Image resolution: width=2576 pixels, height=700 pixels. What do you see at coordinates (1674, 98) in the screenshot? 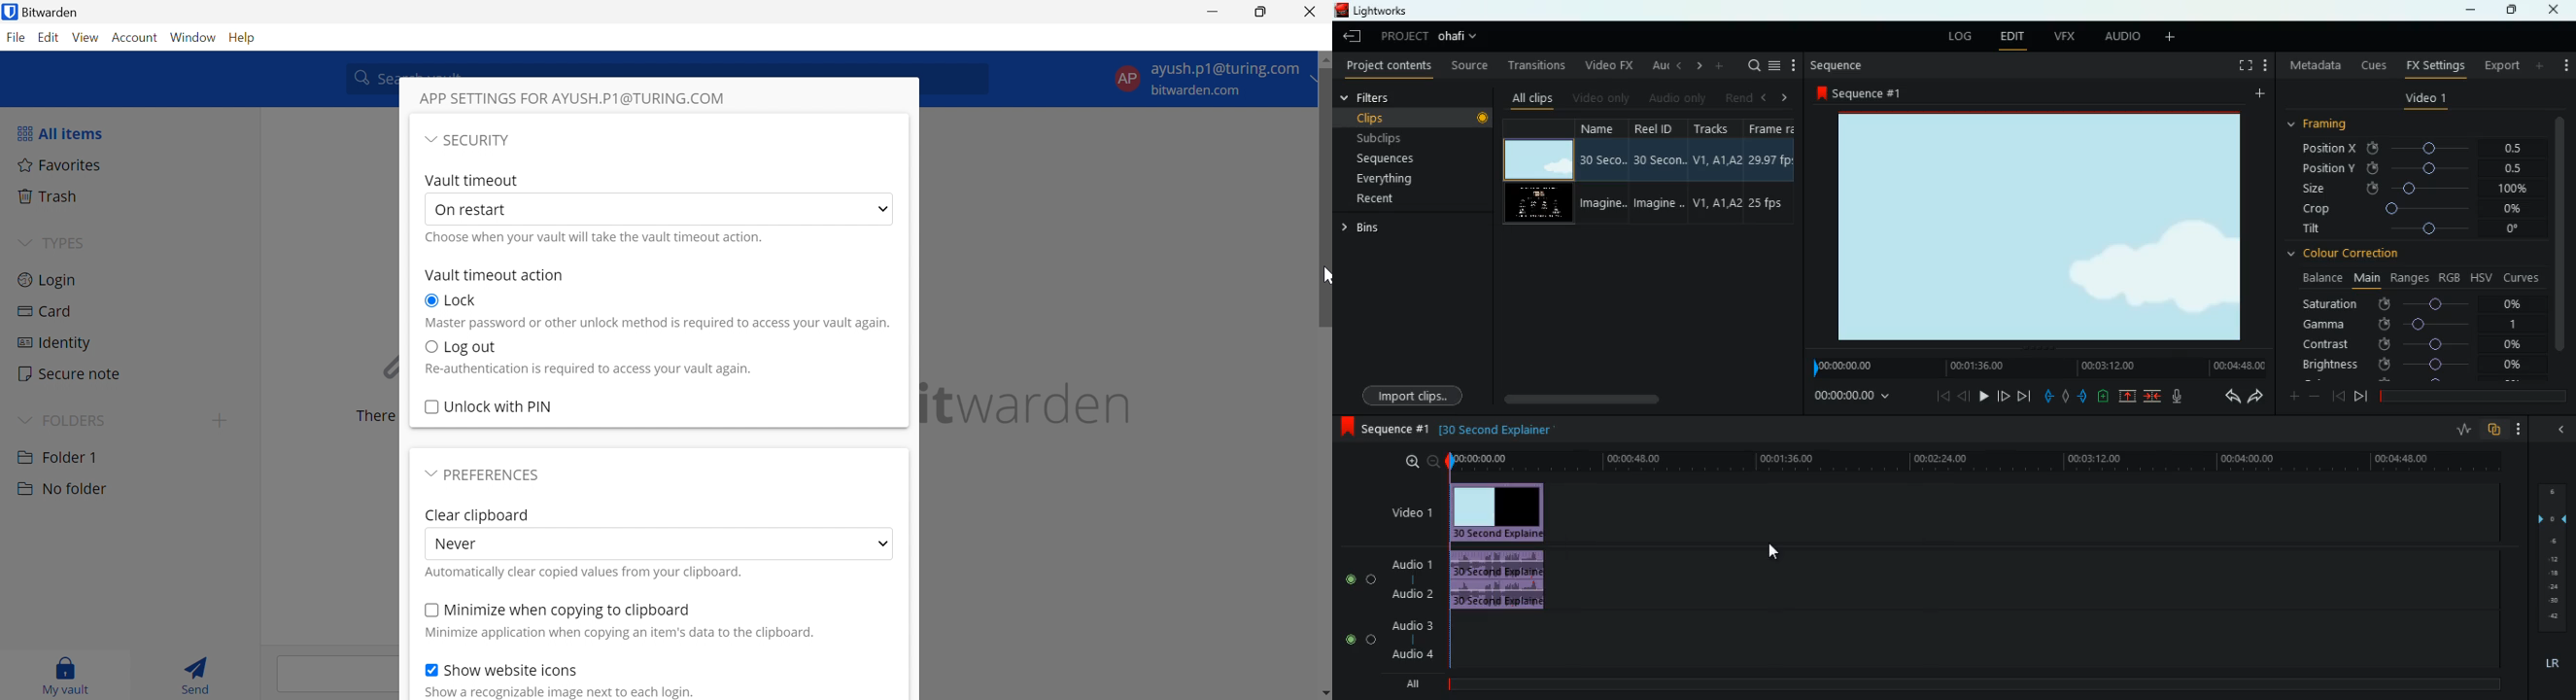
I see `audio only` at bounding box center [1674, 98].